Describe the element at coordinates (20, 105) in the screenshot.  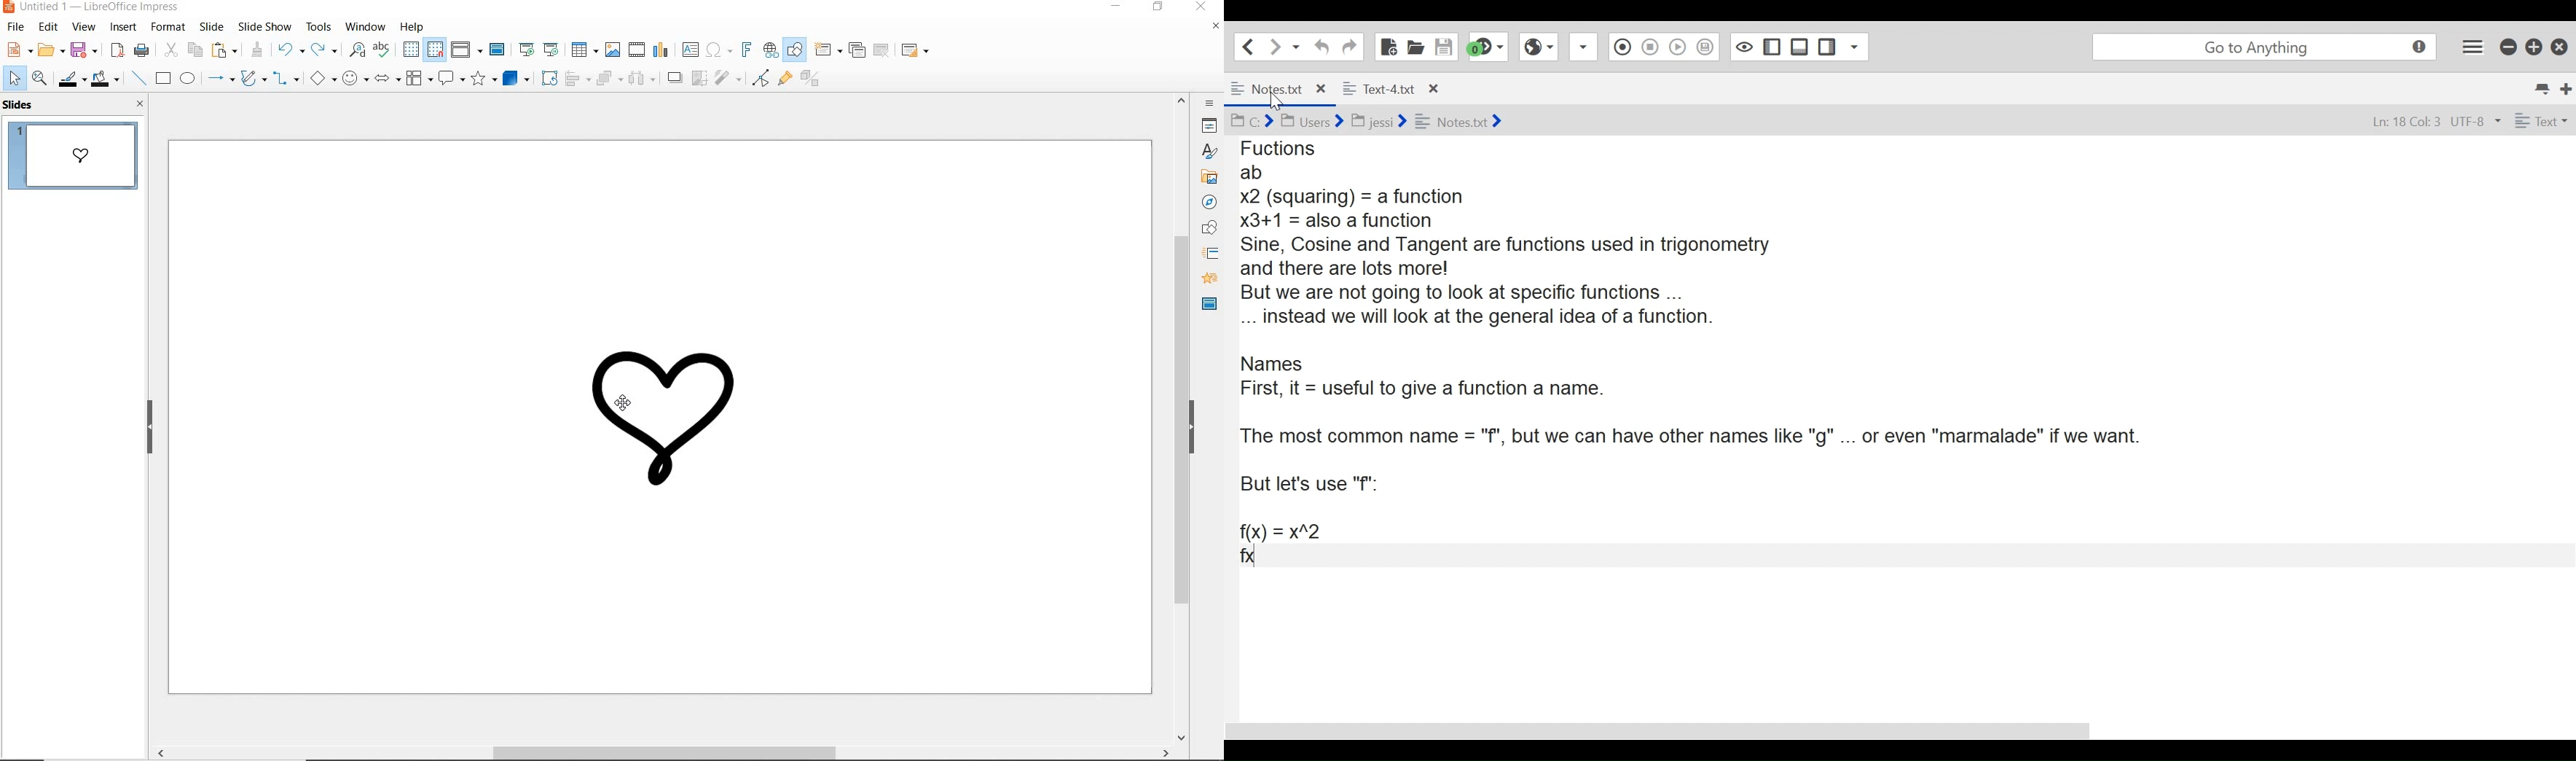
I see `SLIDES` at that location.